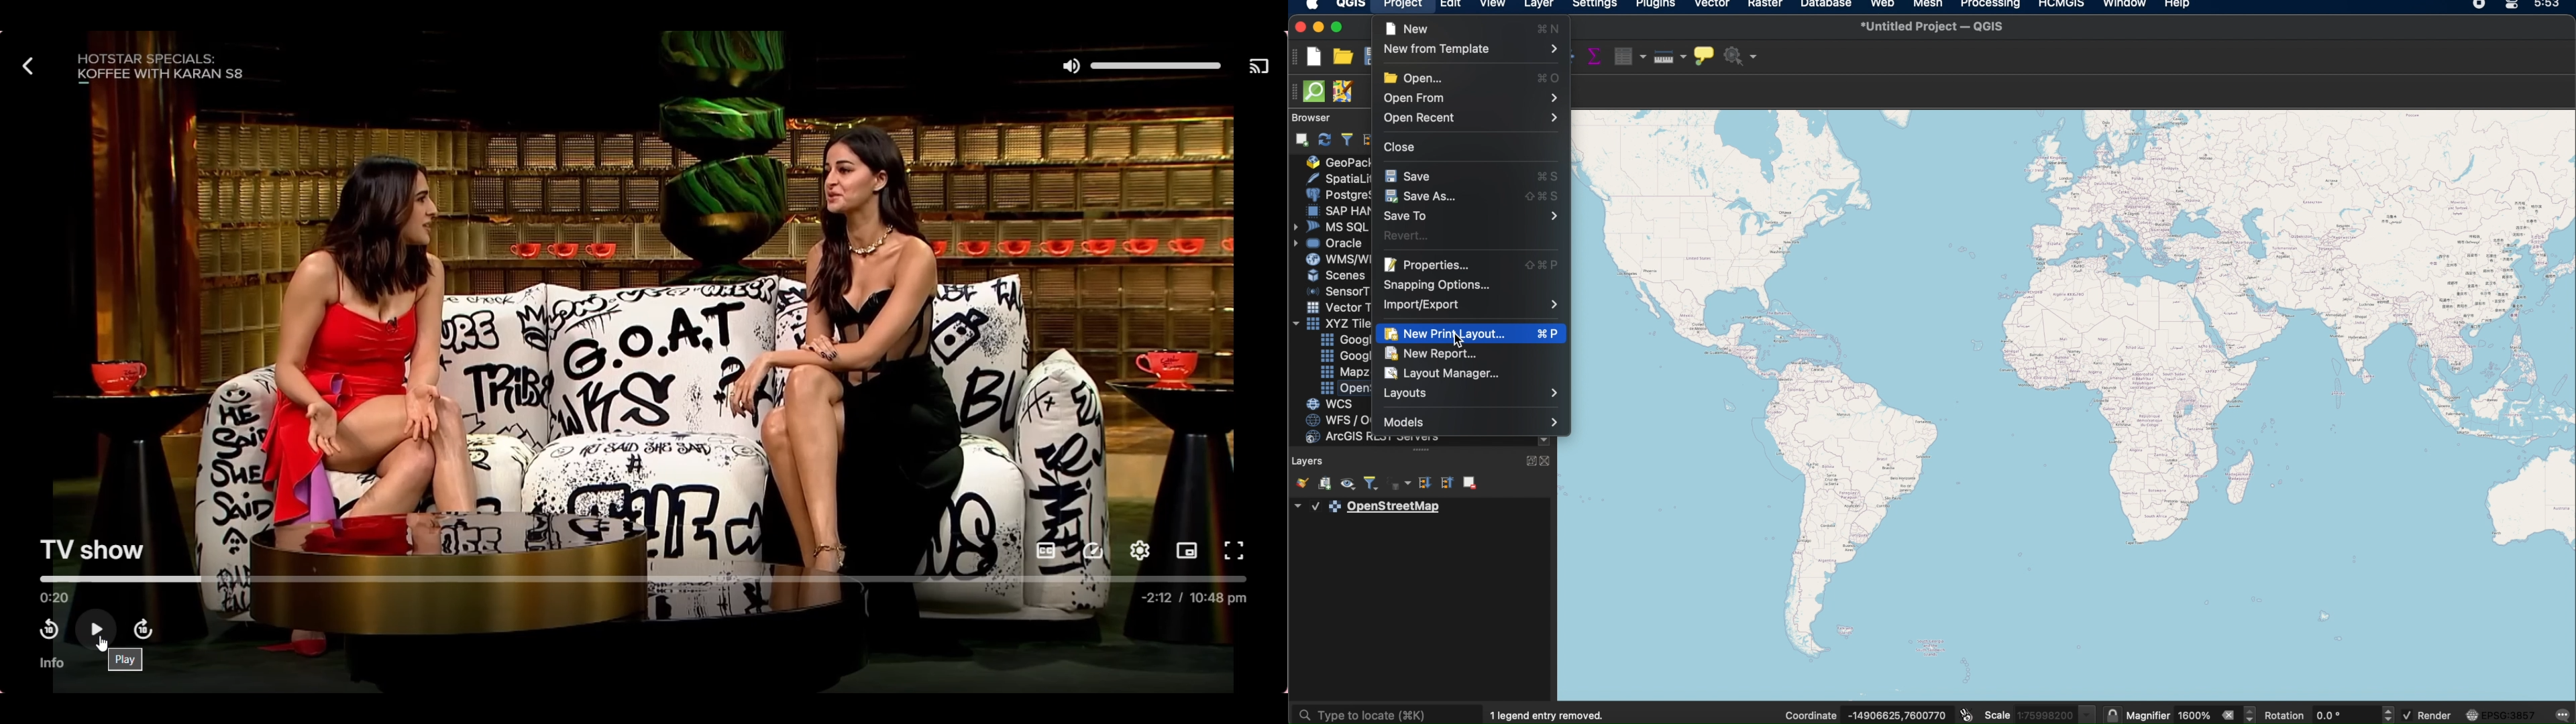 This screenshot has height=728, width=2576. What do you see at coordinates (1548, 461) in the screenshot?
I see `close` at bounding box center [1548, 461].